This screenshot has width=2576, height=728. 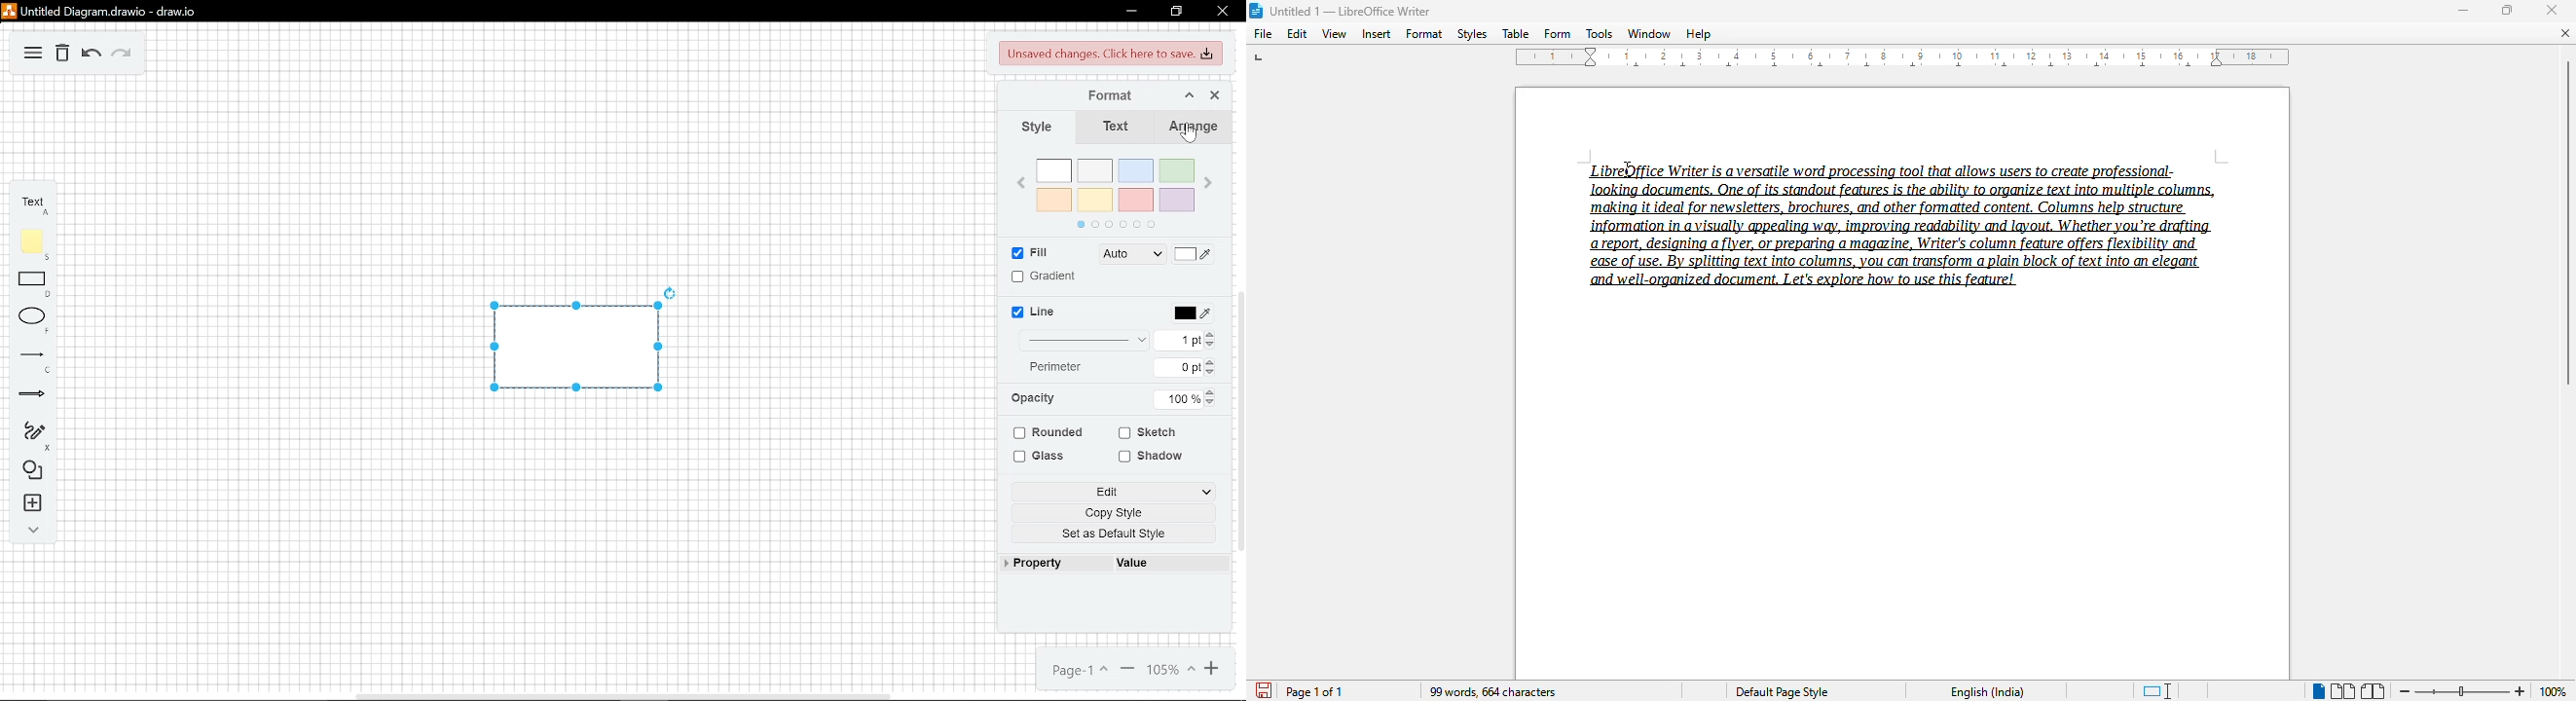 I want to click on  LibreOffice Writer is a versatile word processing tool that allows users to create professional-‘making it ideal for newsletters, brochures, and other formatted content, Columns help structure report, designing a flyer, or preparing a magazine, Writer's column feature offers flexibility and ease of use. By splitting text into columns, you can transform a plain block of text into an elegant and well-organized document. Let's explore how to use this feature!, so click(x=1920, y=228).